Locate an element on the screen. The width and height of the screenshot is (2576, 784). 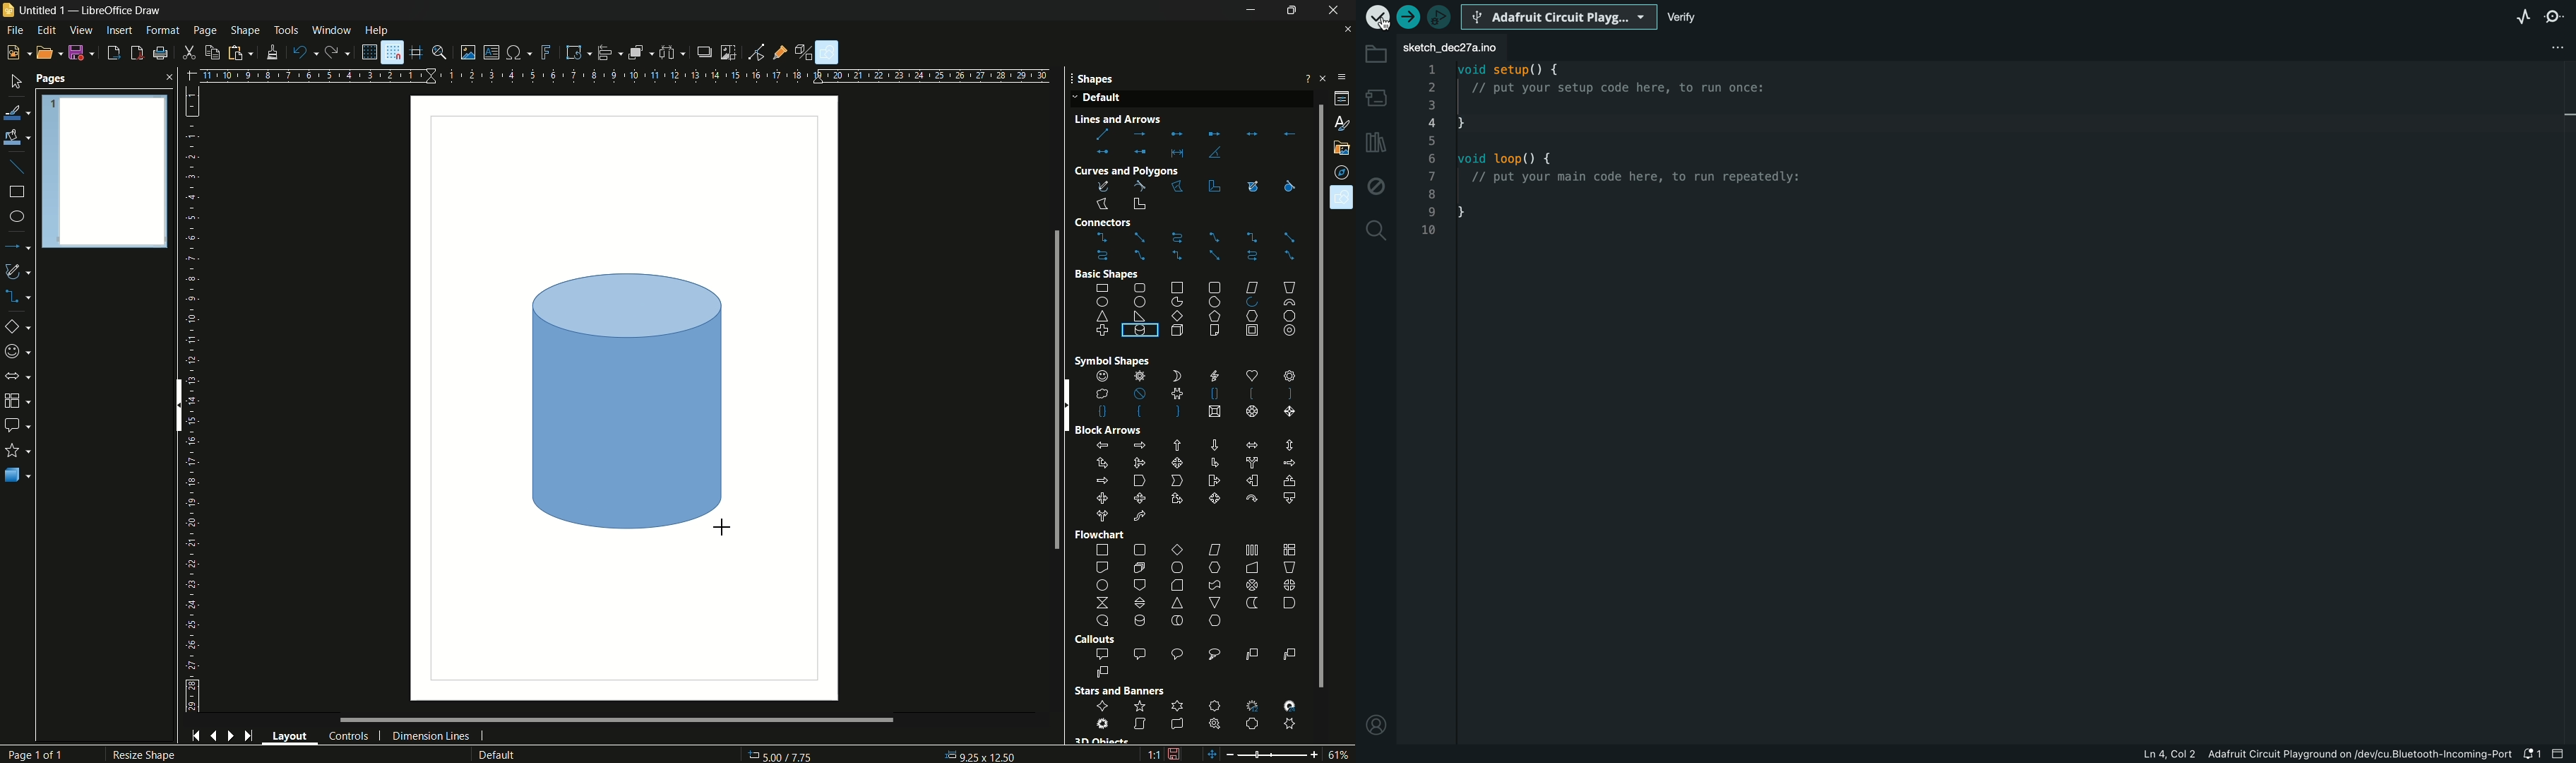
window menu is located at coordinates (330, 30).